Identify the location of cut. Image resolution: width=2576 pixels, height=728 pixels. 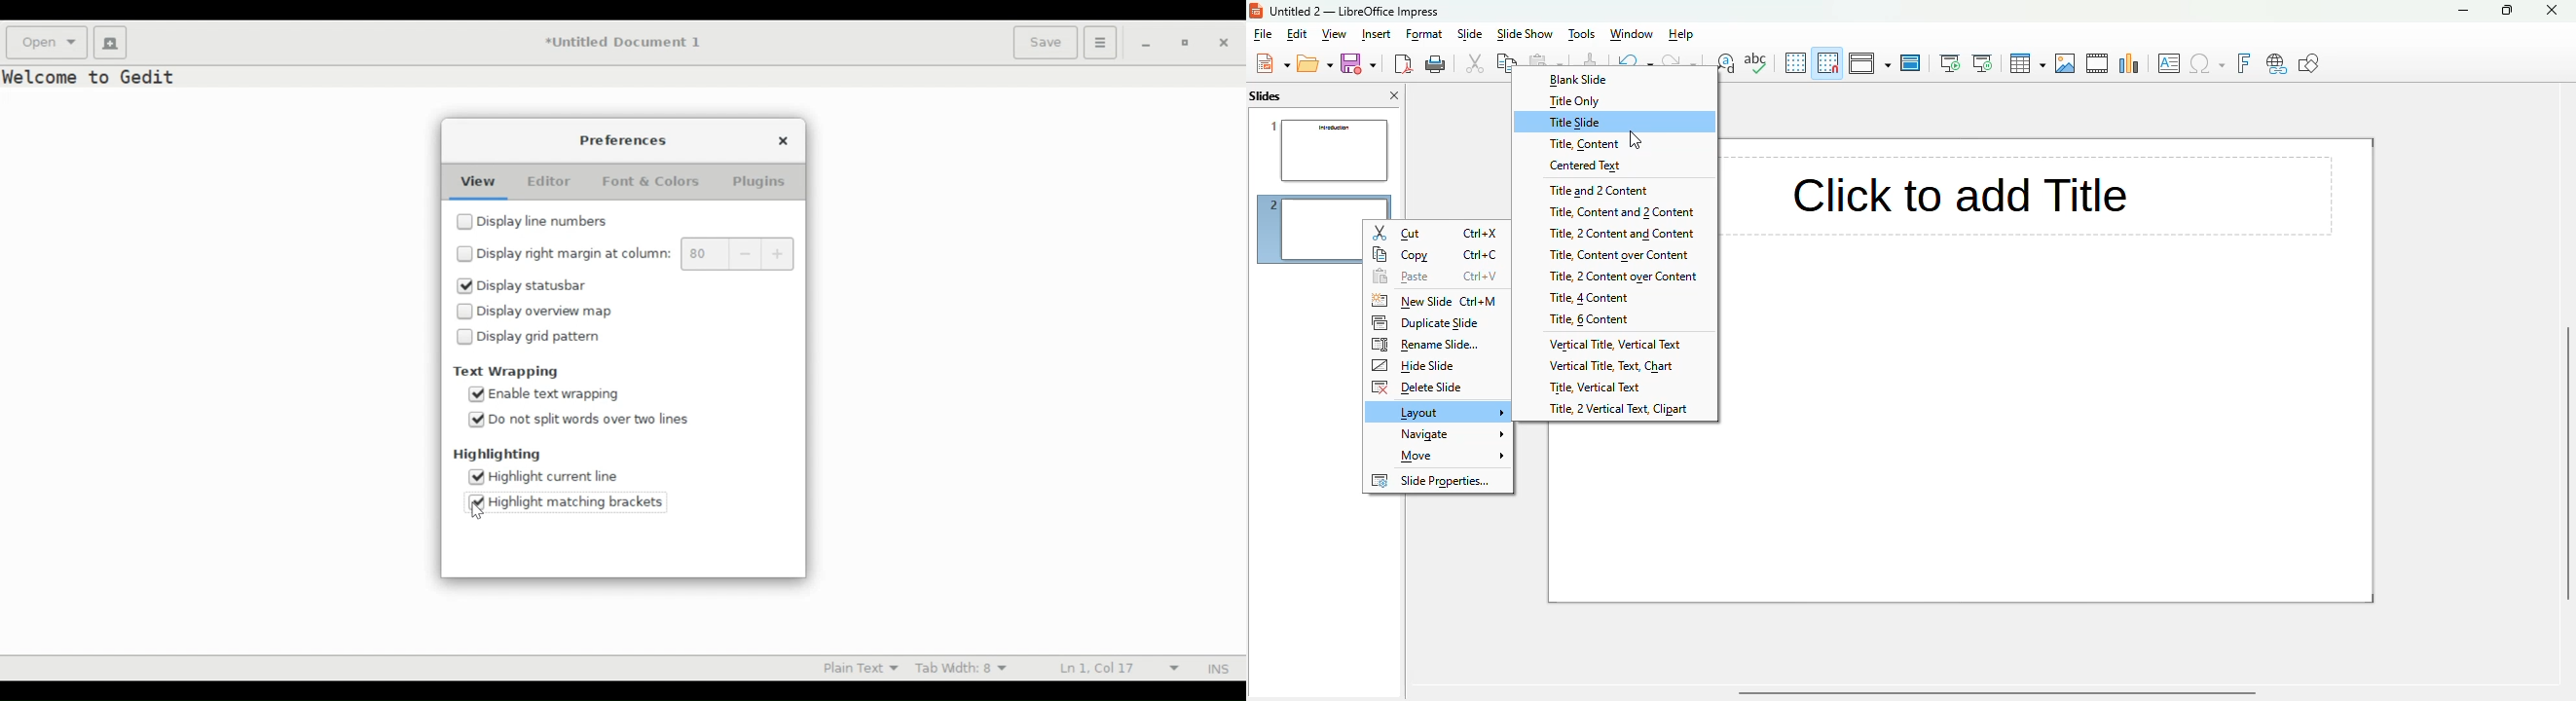
(1475, 63).